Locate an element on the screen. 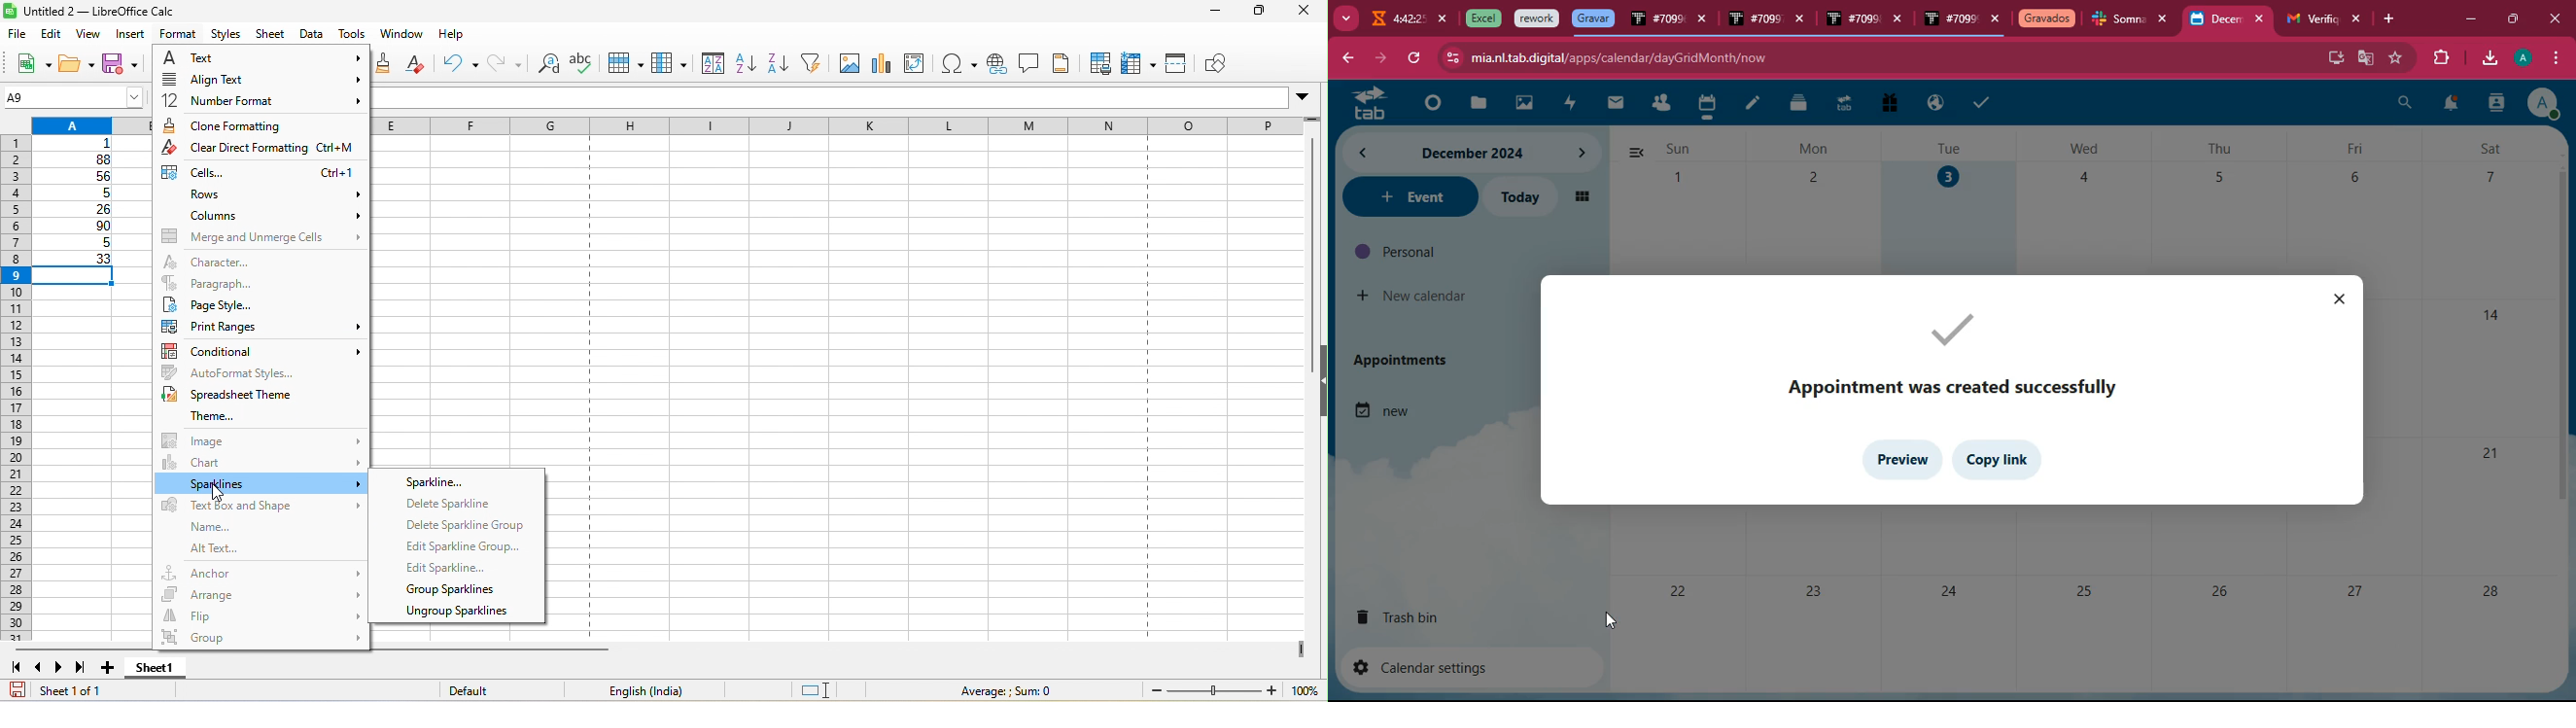 This screenshot has width=2576, height=728. auto format styles is located at coordinates (263, 371).